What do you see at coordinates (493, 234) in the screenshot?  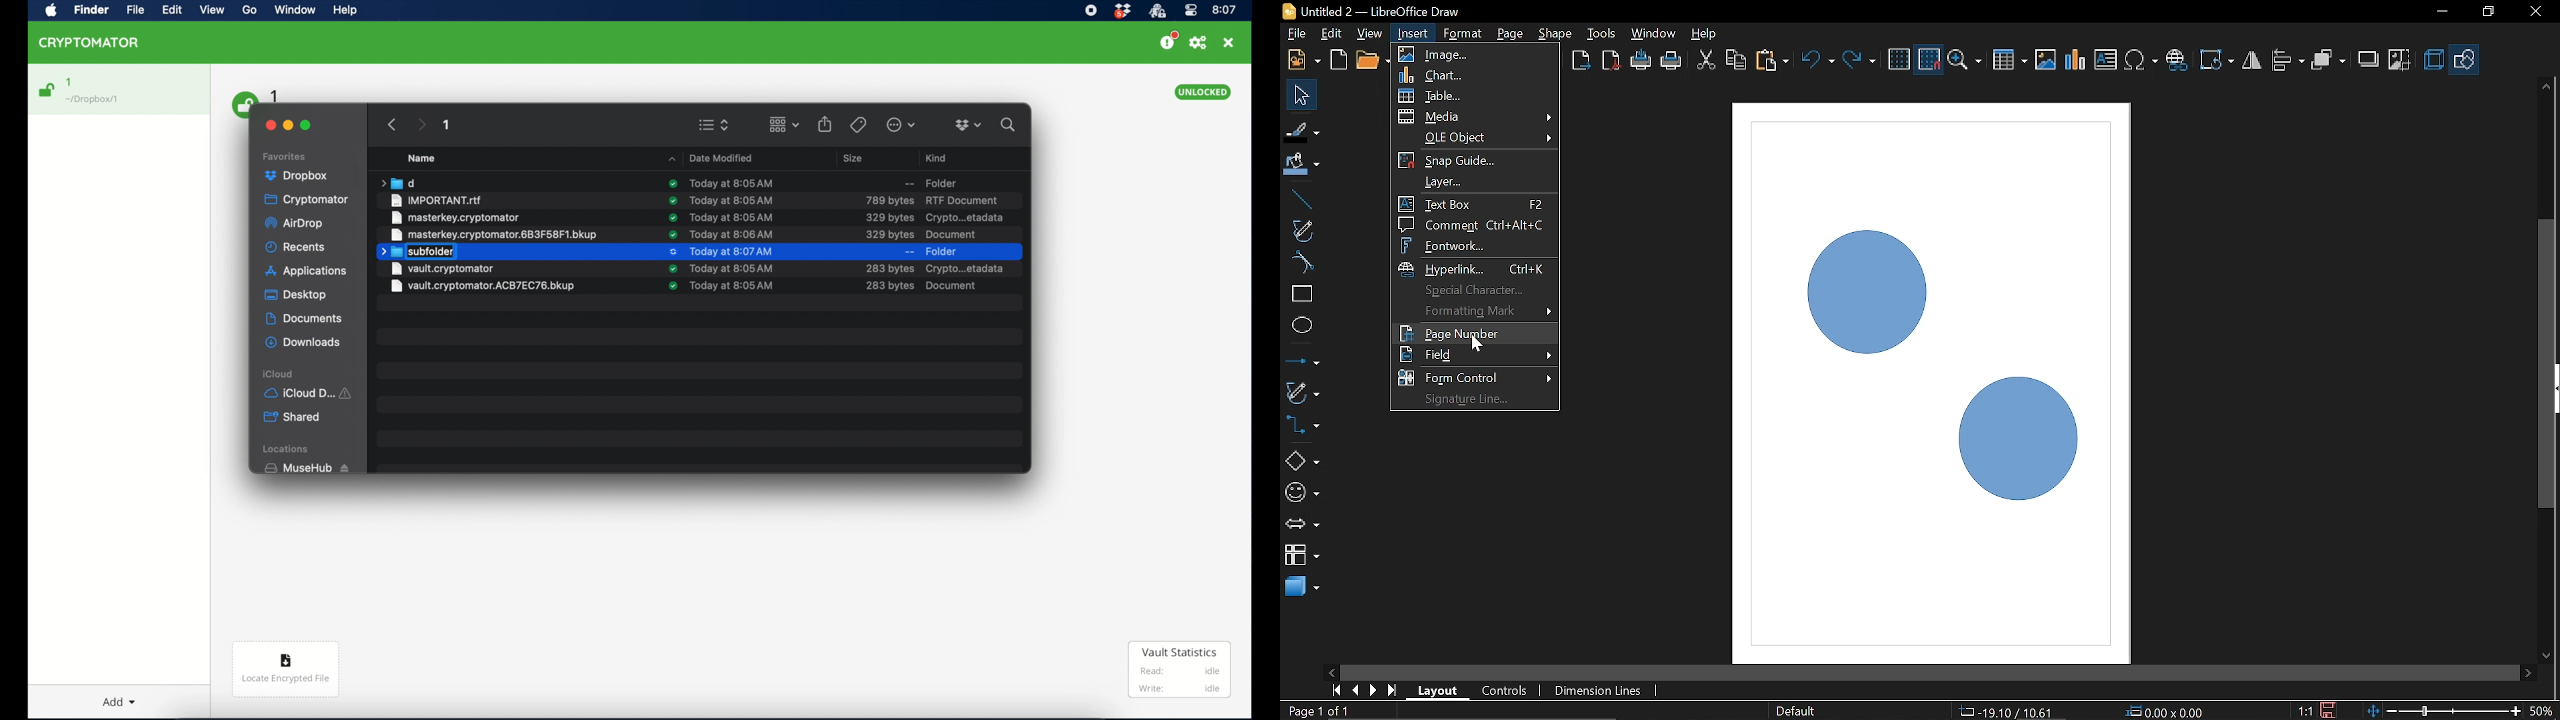 I see `file name` at bounding box center [493, 234].